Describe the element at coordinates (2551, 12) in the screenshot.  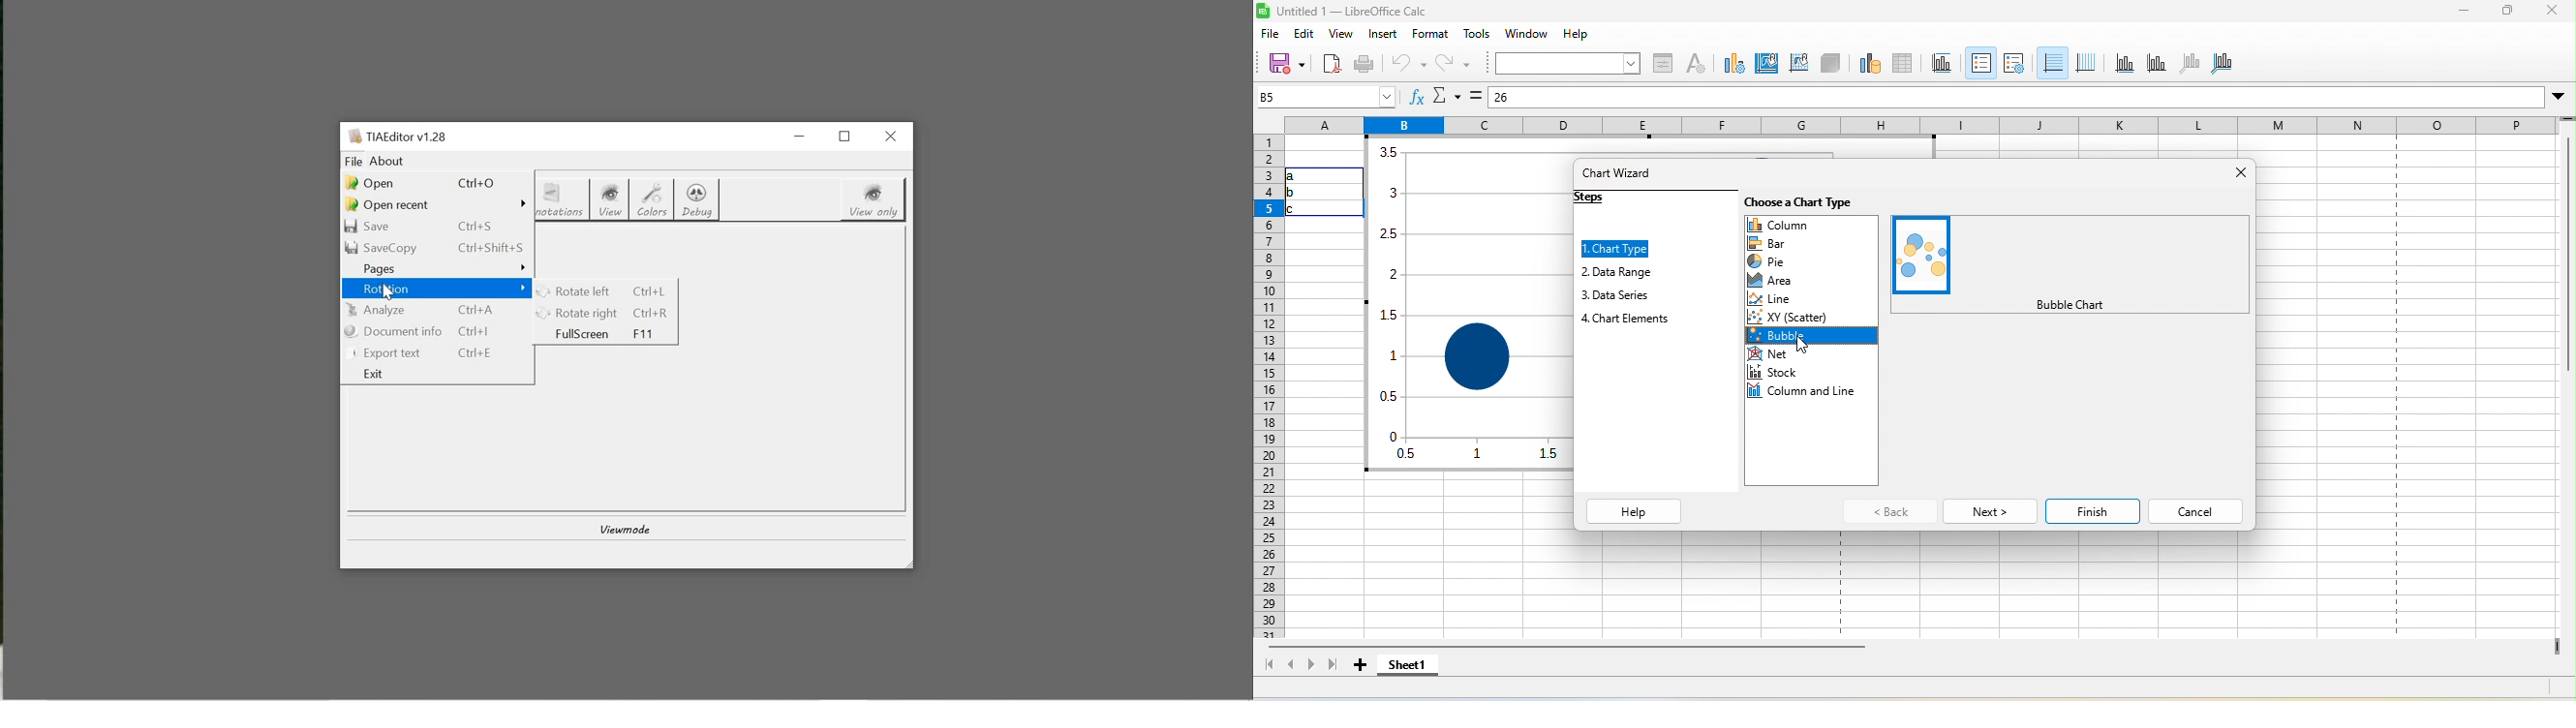
I see `close` at that location.